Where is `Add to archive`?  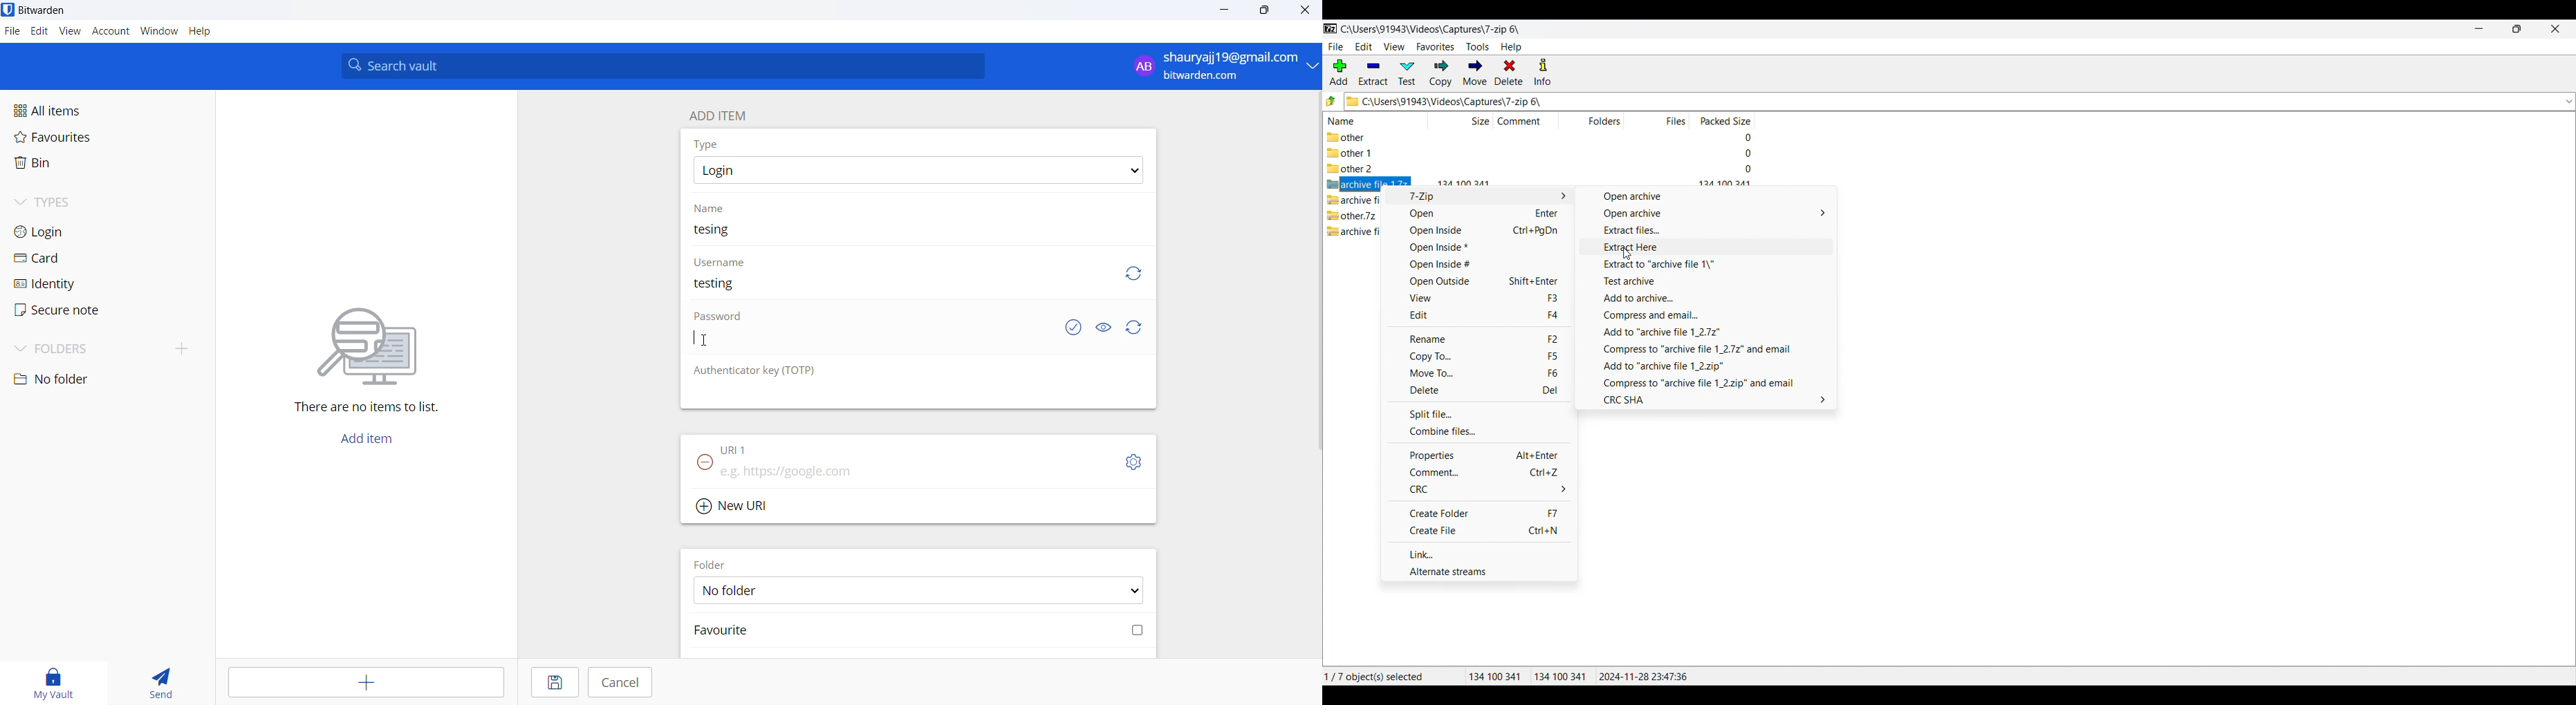 Add to archive is located at coordinates (1706, 298).